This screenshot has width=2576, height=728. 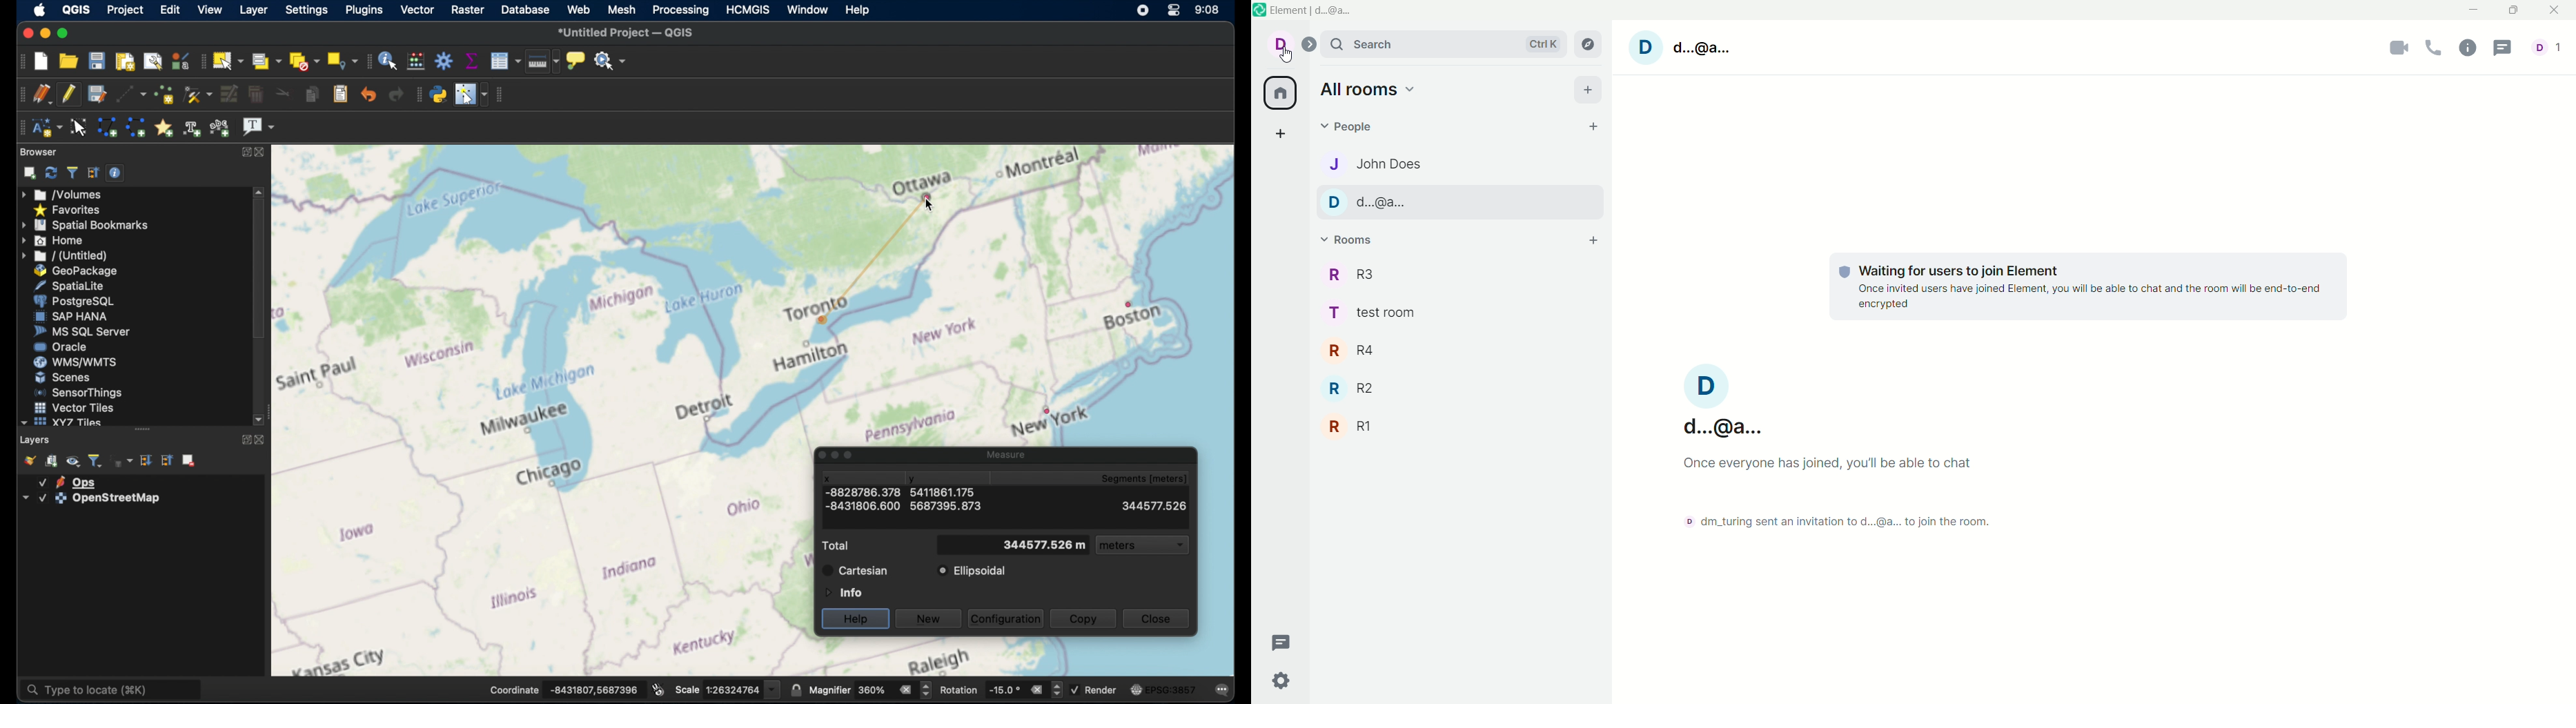 What do you see at coordinates (1143, 480) in the screenshot?
I see `segments meters` at bounding box center [1143, 480].